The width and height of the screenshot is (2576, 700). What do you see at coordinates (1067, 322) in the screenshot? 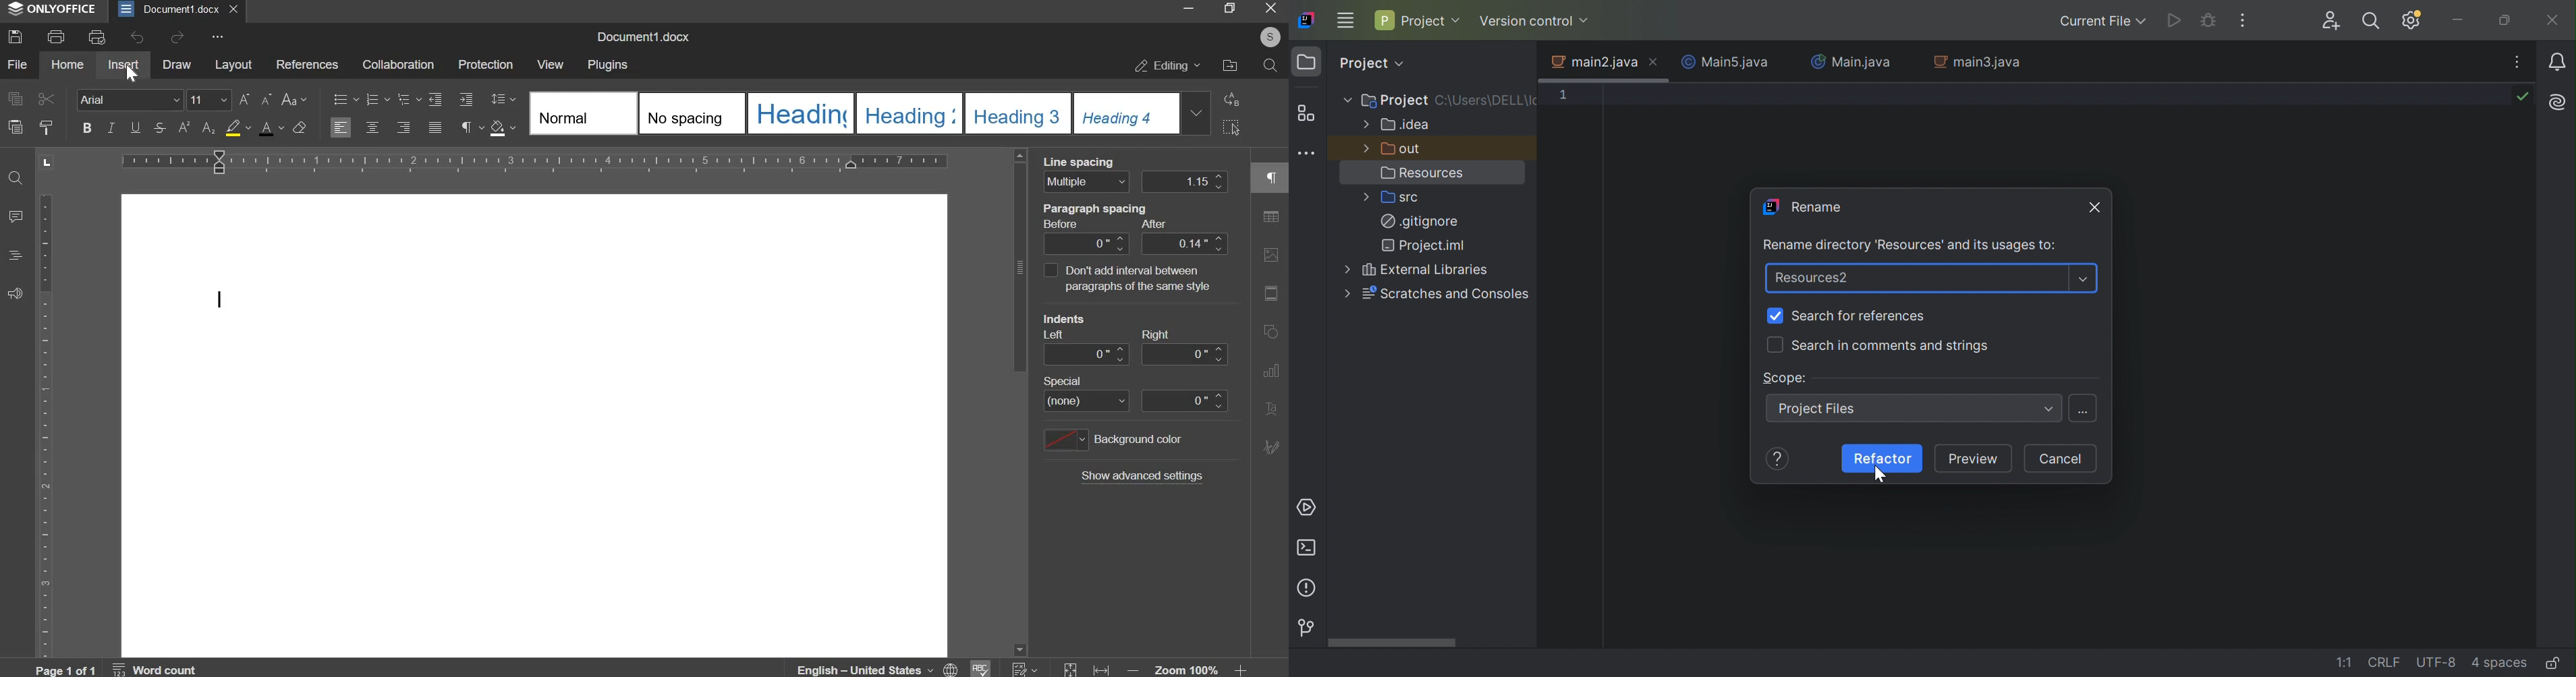
I see `indents` at bounding box center [1067, 322].